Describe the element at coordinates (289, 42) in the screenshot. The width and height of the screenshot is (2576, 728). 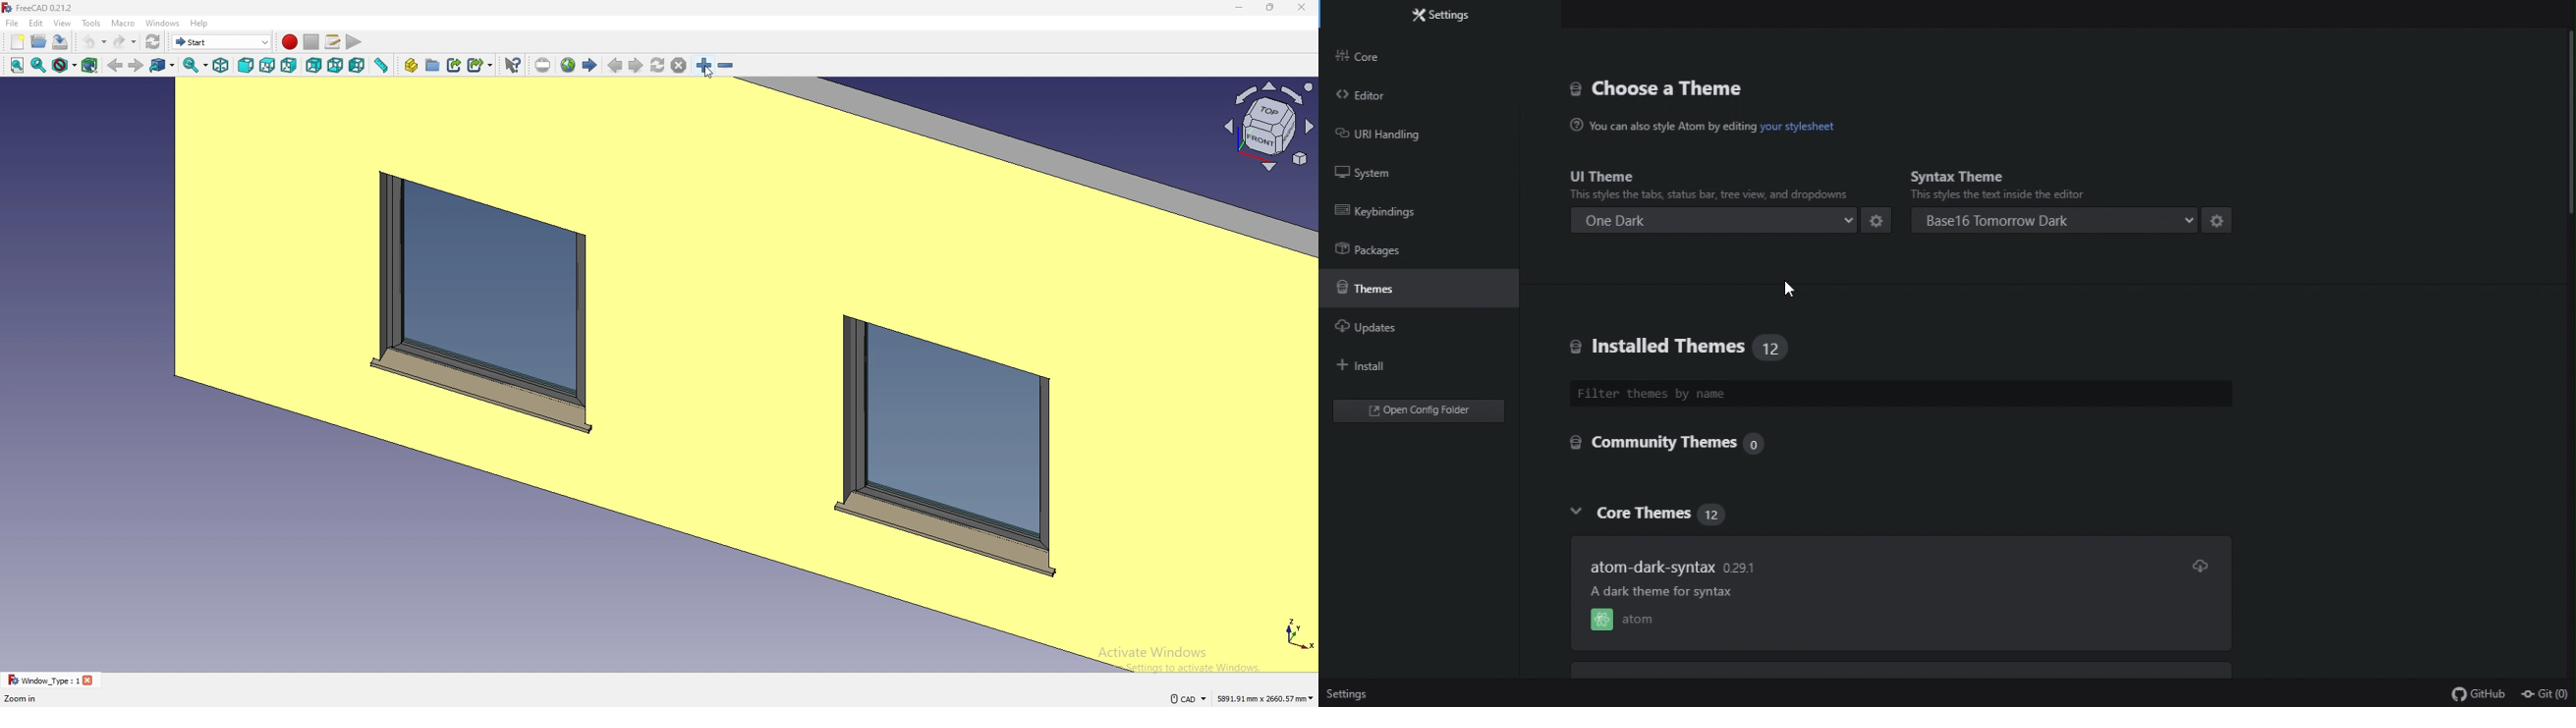
I see `macro recording` at that location.